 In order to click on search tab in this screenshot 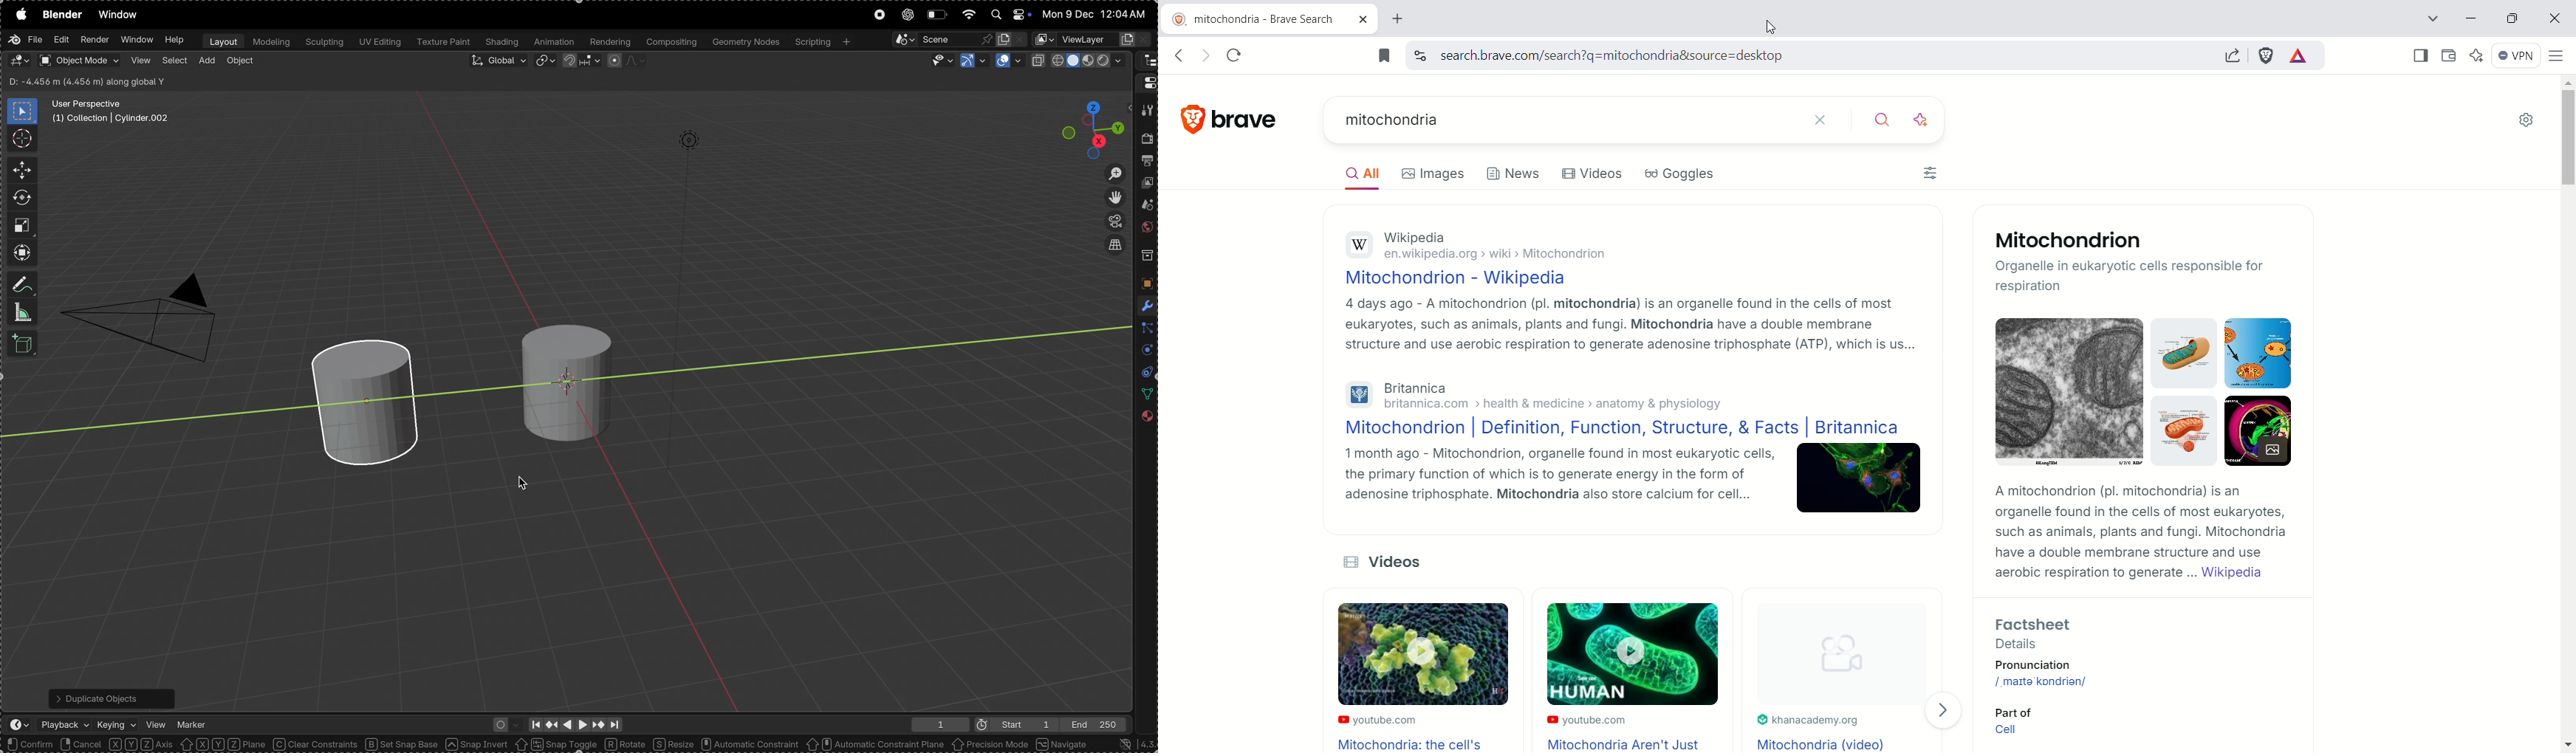, I will do `click(2427, 21)`.